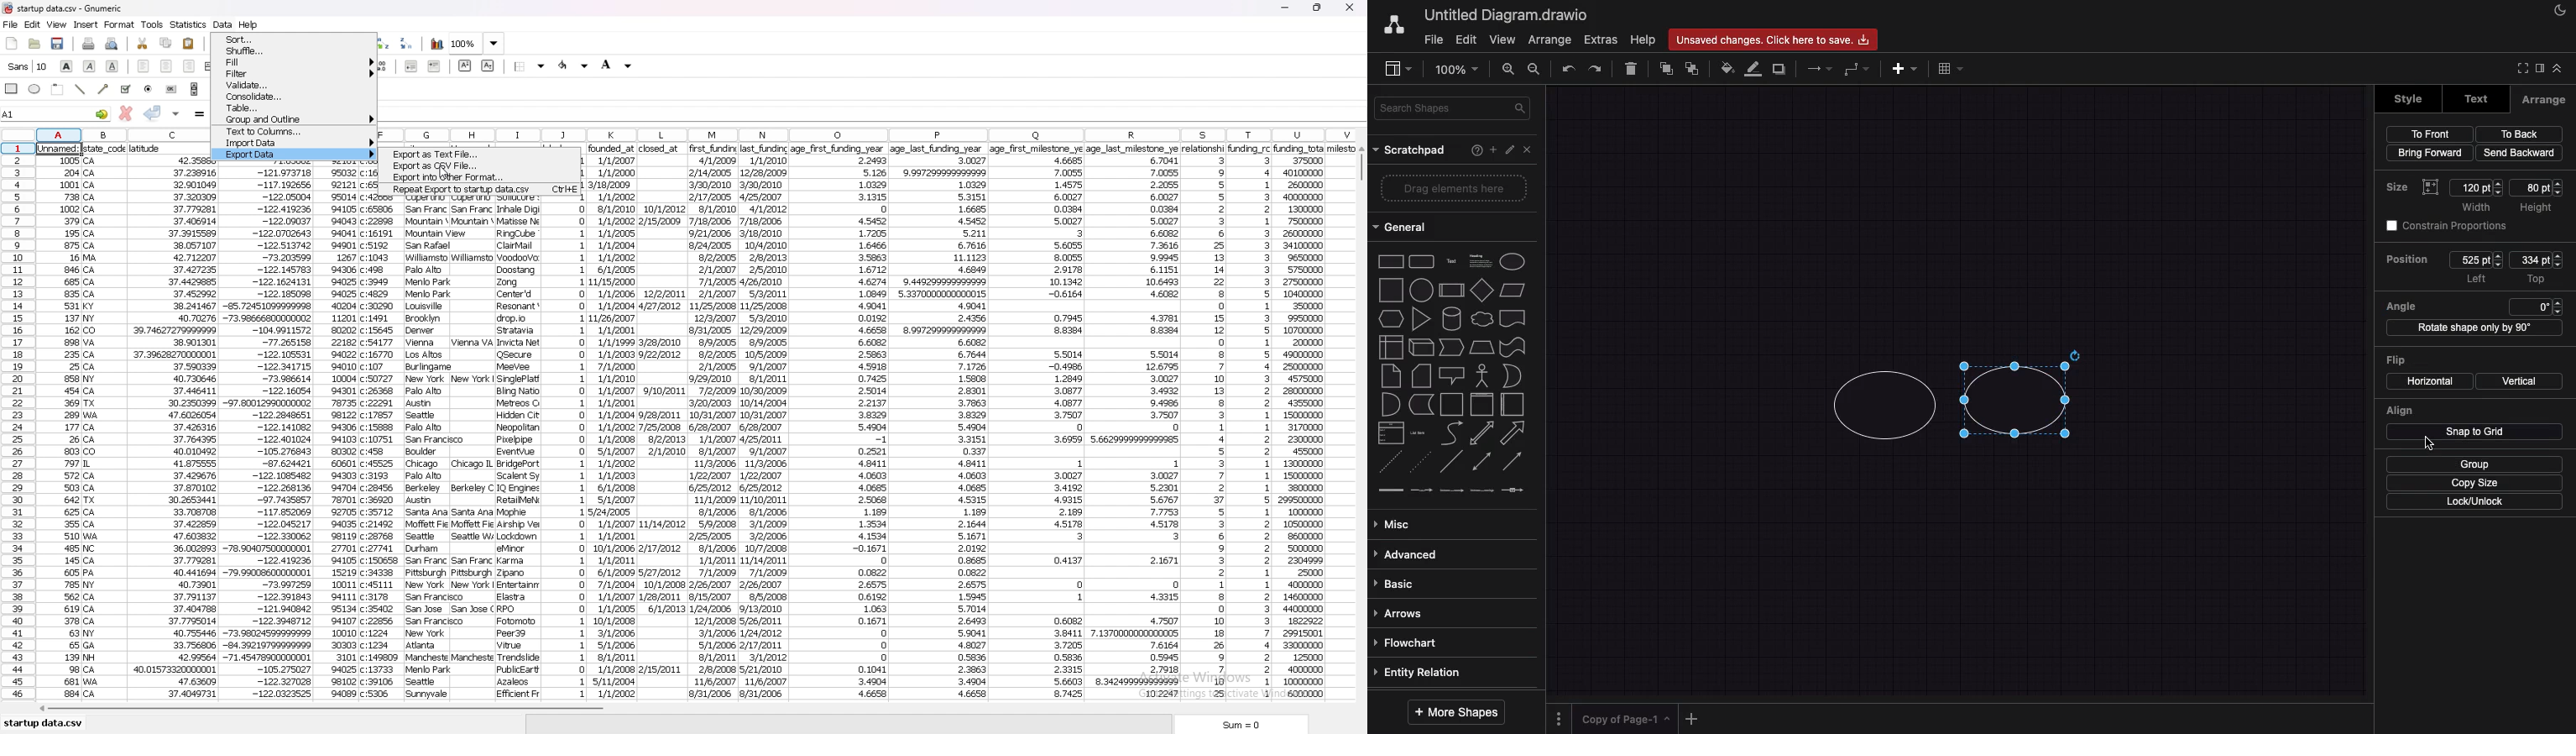  I want to click on data, so click(336, 435).